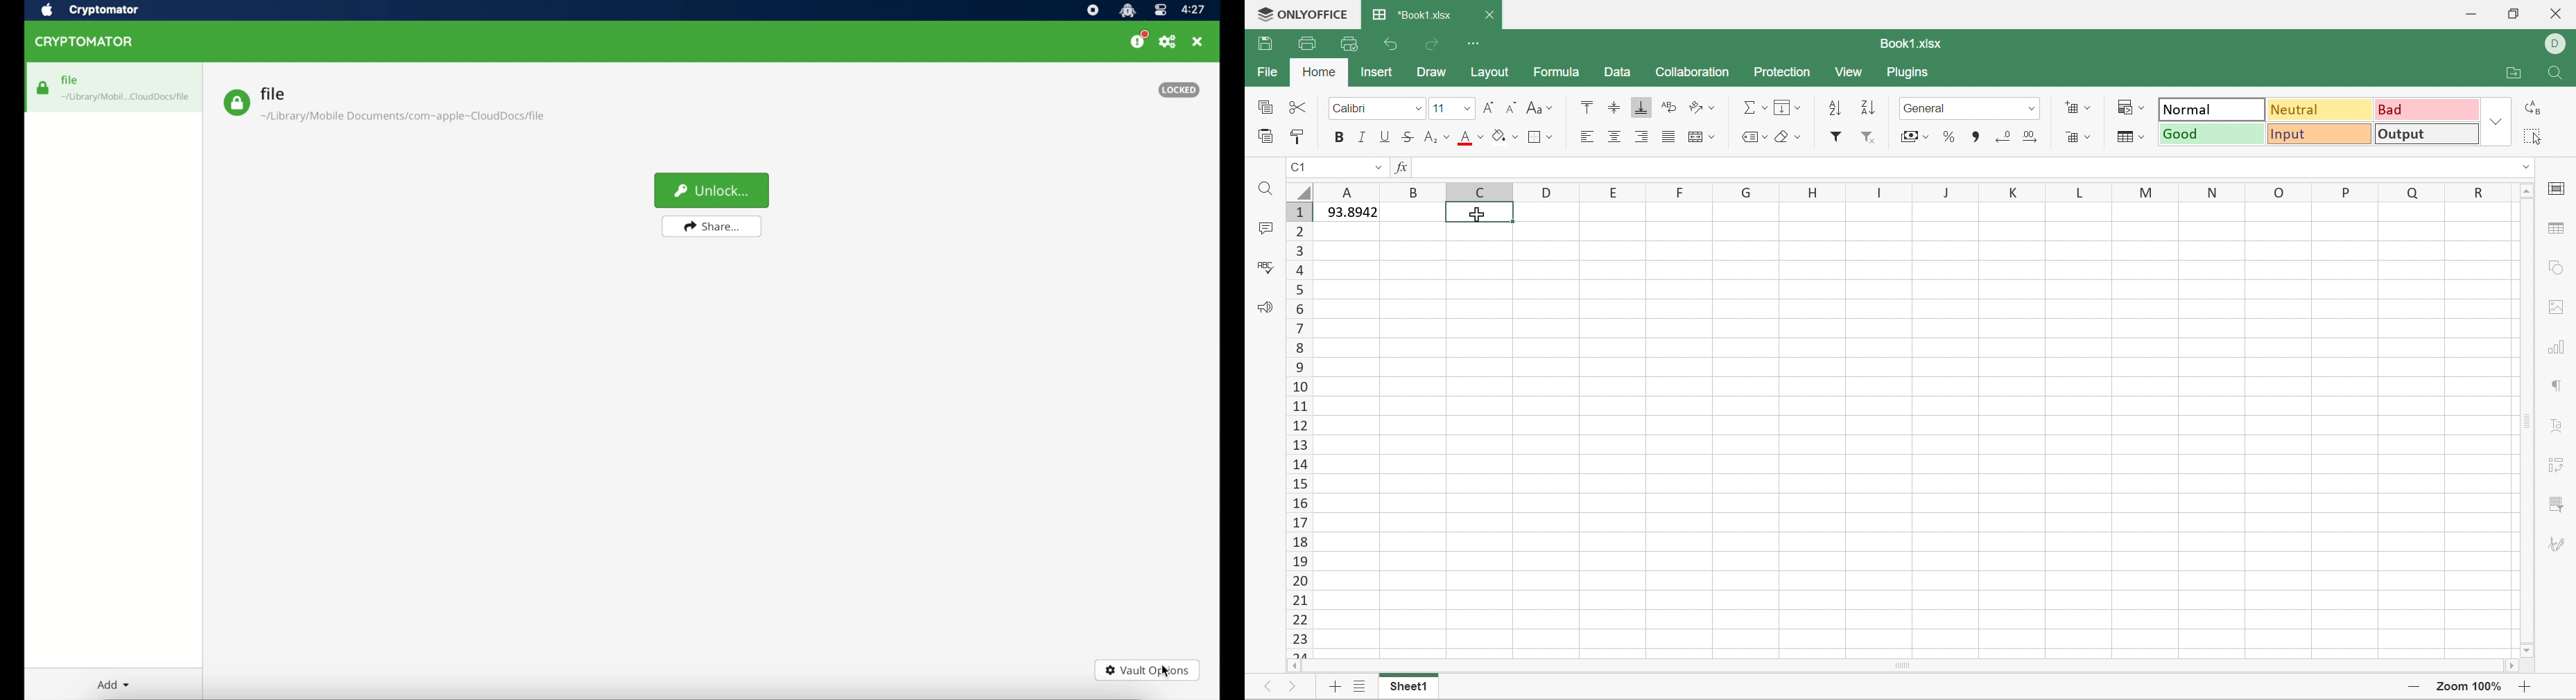 This screenshot has width=2576, height=700. What do you see at coordinates (1345, 42) in the screenshot?
I see `Quick Print` at bounding box center [1345, 42].